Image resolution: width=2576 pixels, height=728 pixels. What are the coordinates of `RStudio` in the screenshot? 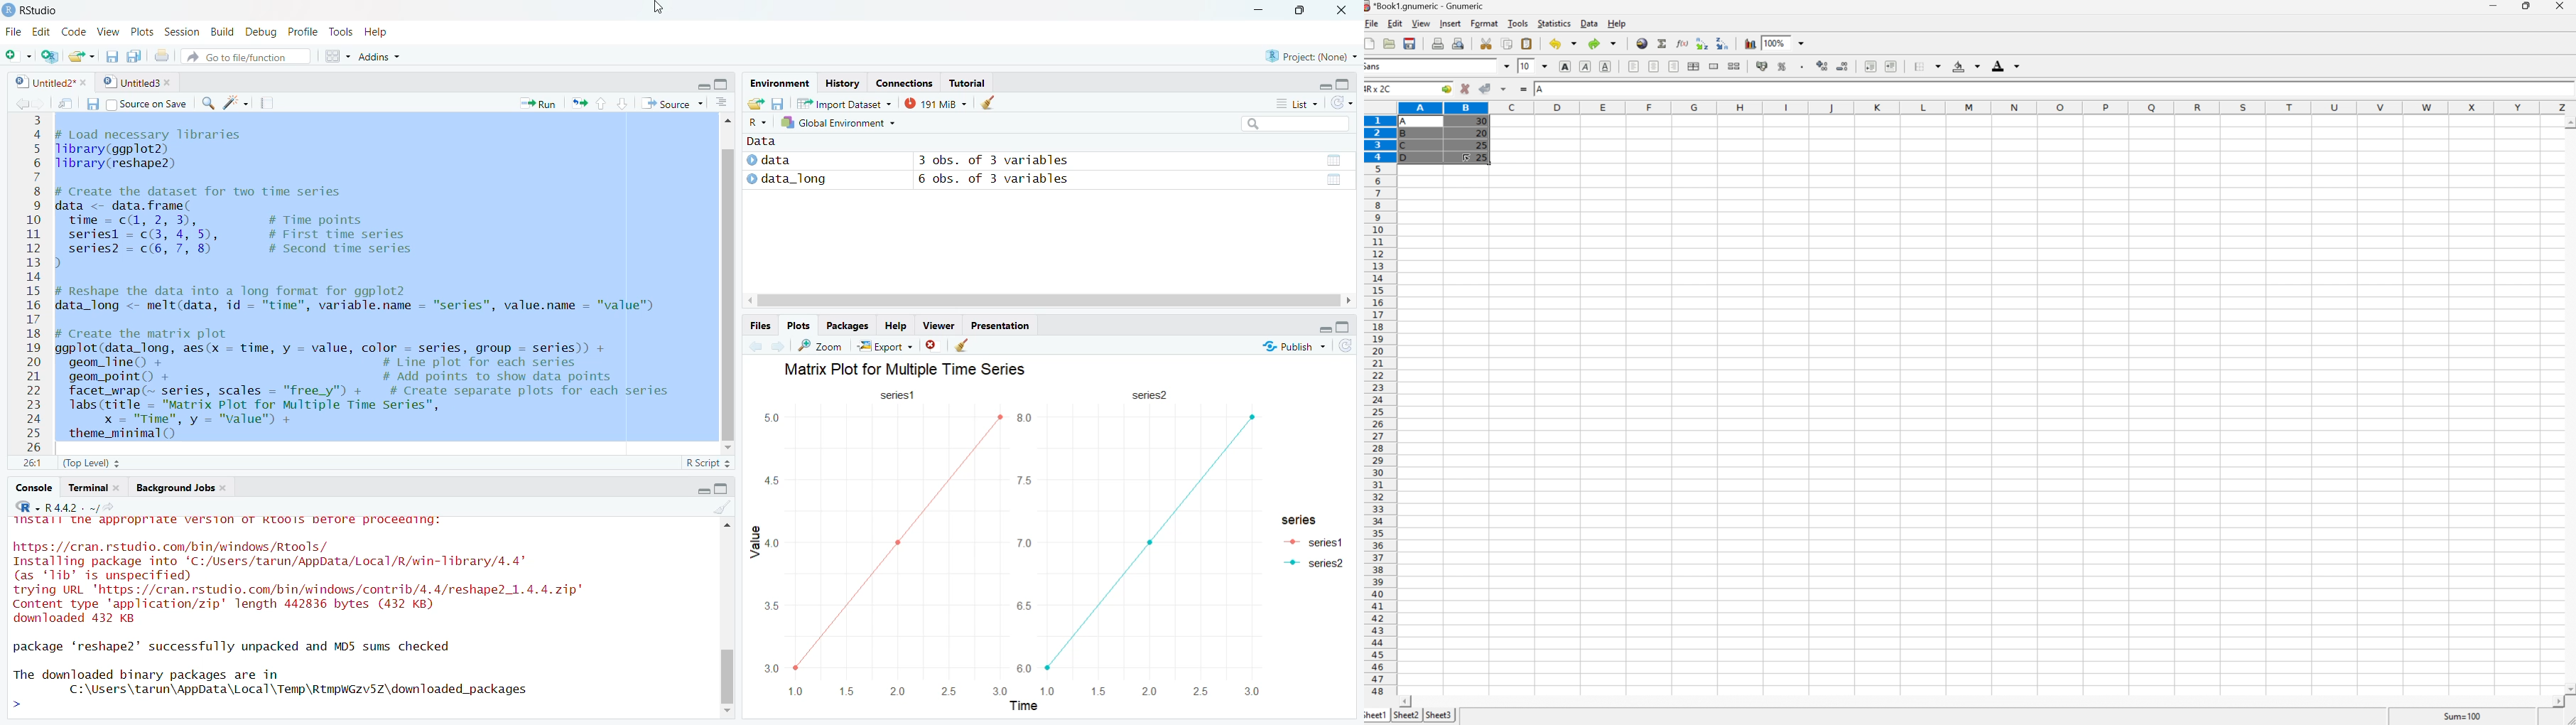 It's located at (44, 11).